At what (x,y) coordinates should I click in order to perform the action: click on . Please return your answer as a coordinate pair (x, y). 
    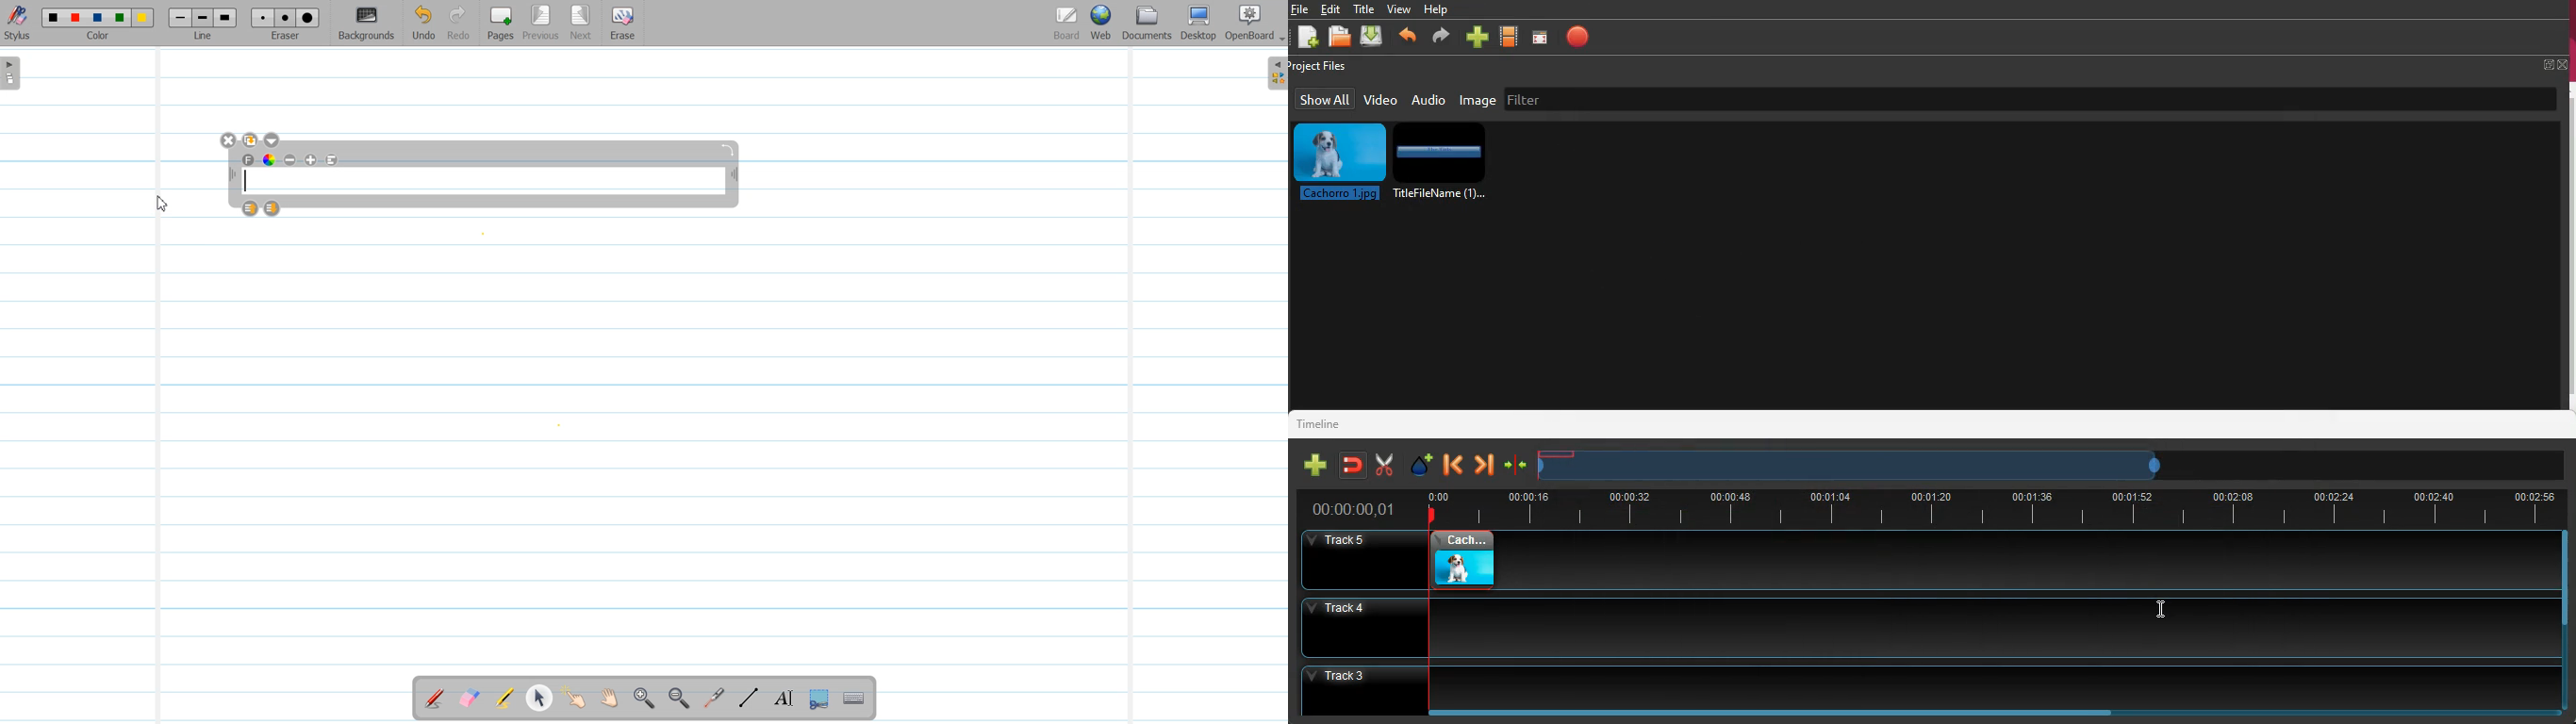
    Looking at the image, I should click on (1351, 560).